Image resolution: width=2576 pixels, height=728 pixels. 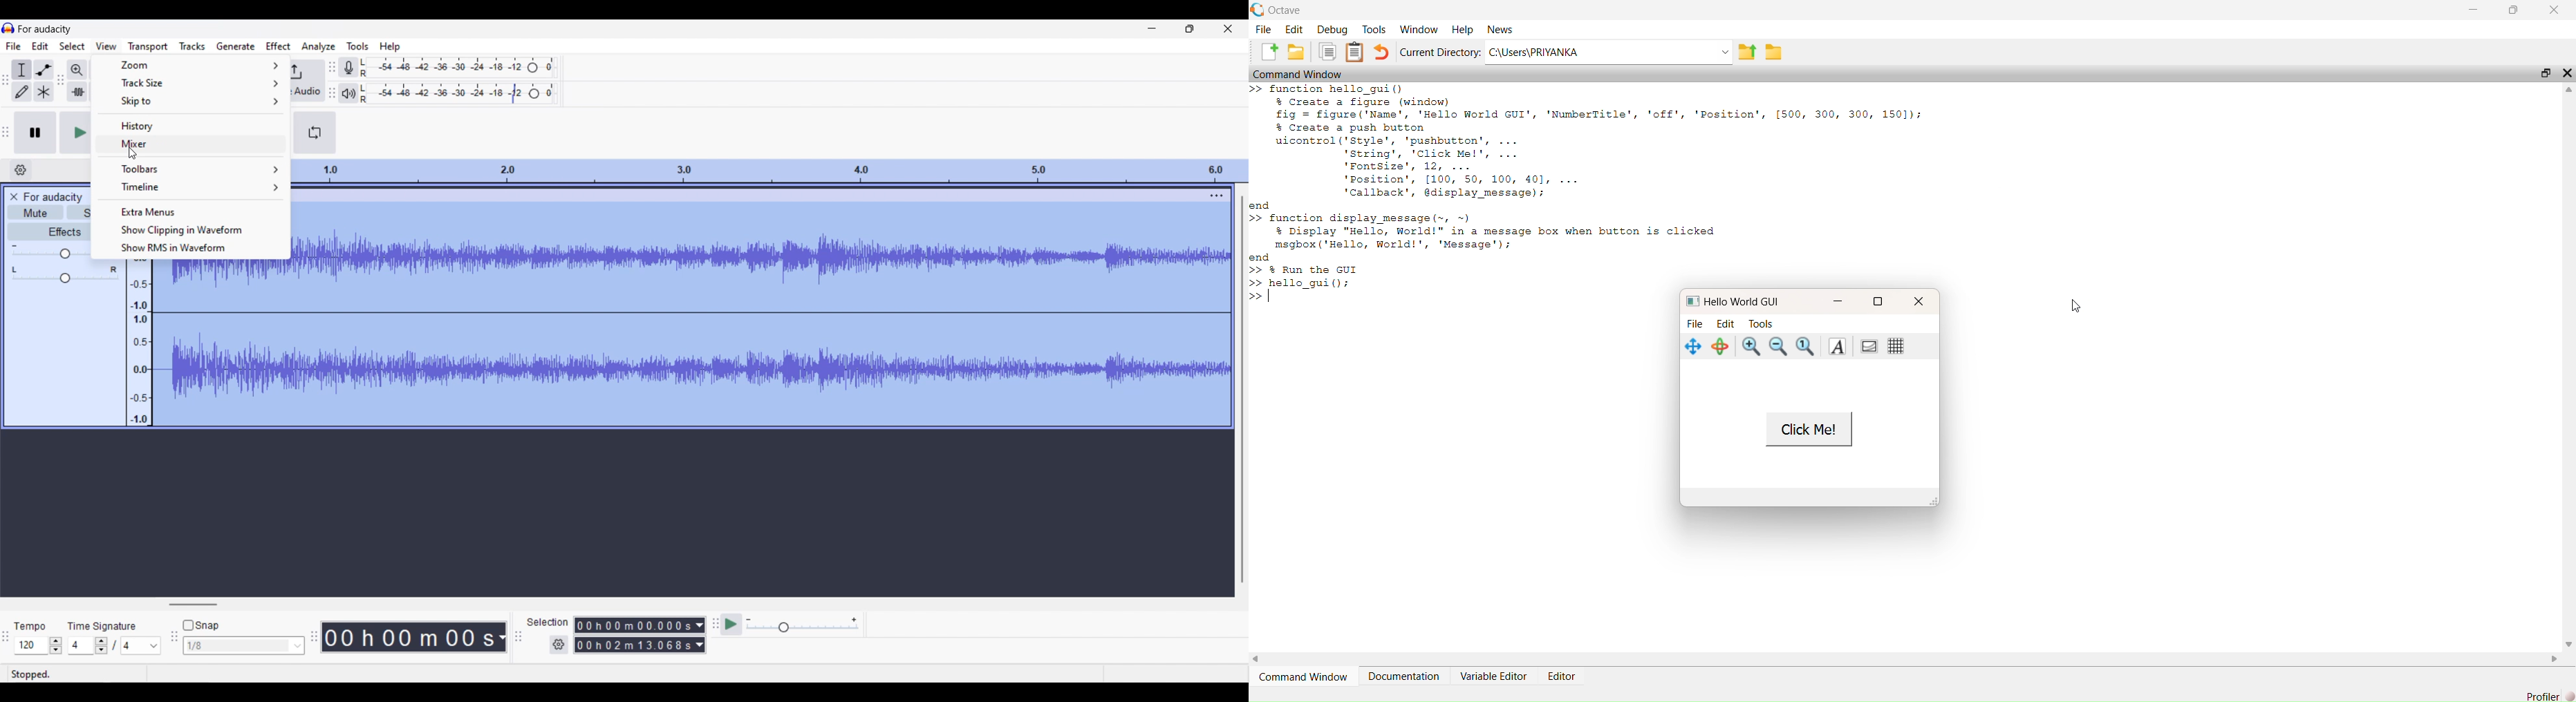 I want to click on Share audio, so click(x=308, y=81).